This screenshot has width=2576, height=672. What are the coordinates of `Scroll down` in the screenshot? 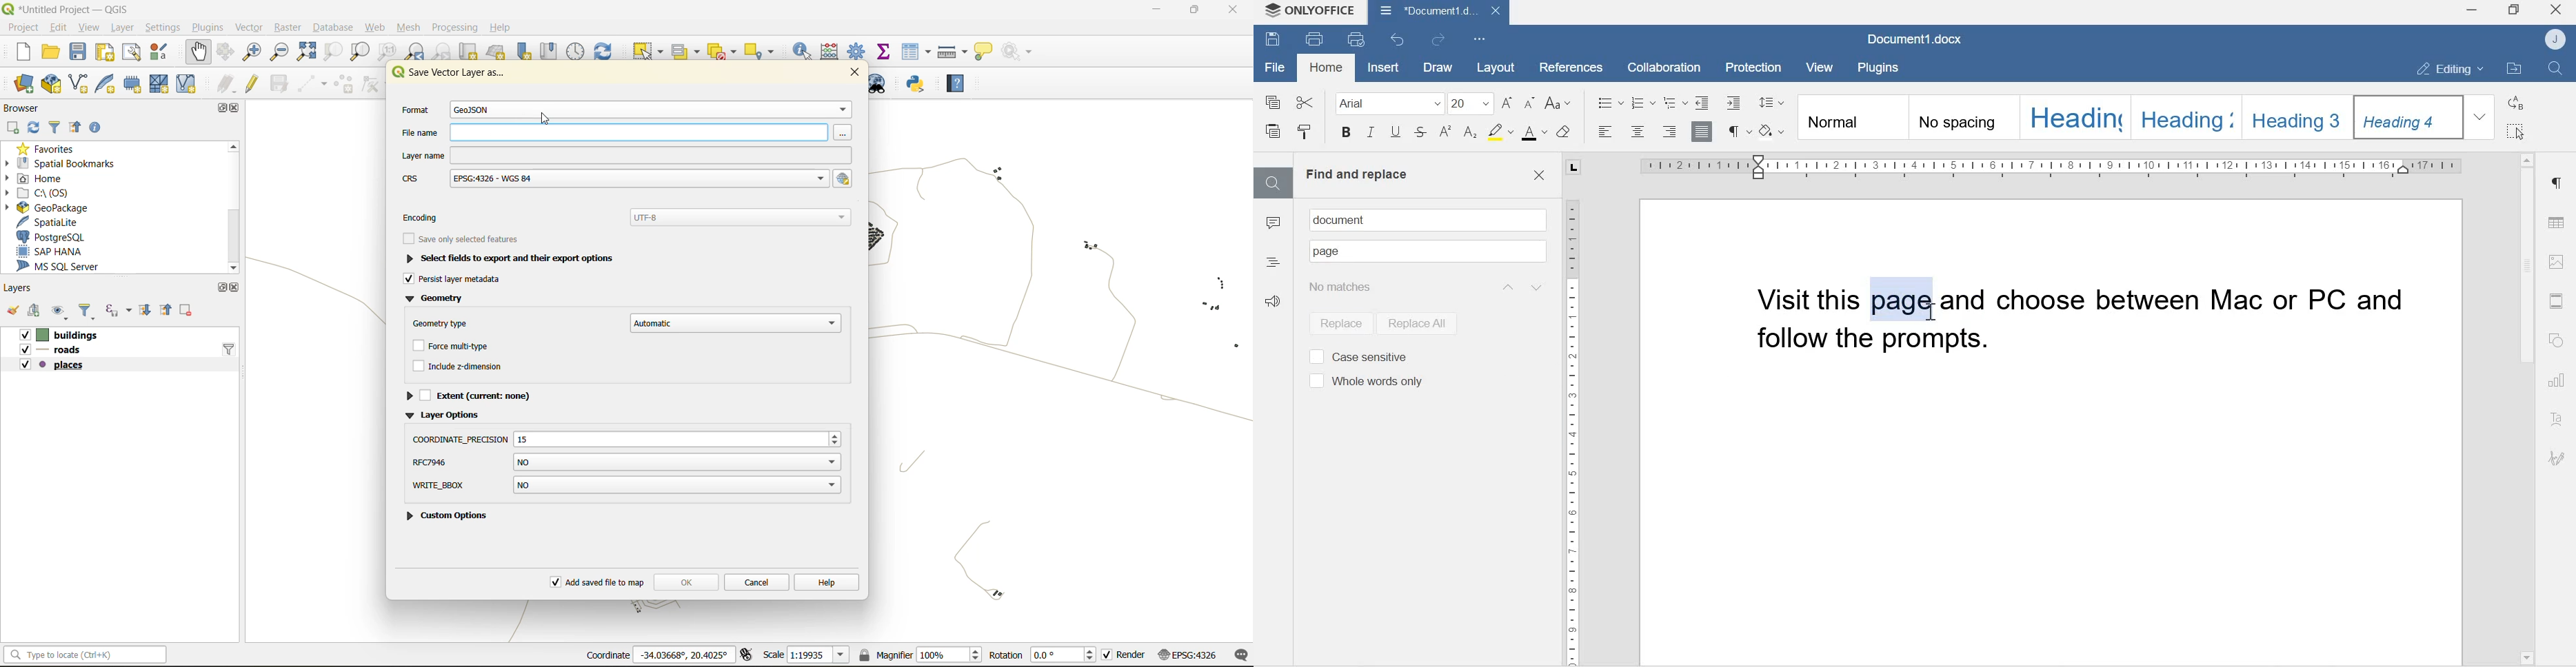 It's located at (2526, 656).